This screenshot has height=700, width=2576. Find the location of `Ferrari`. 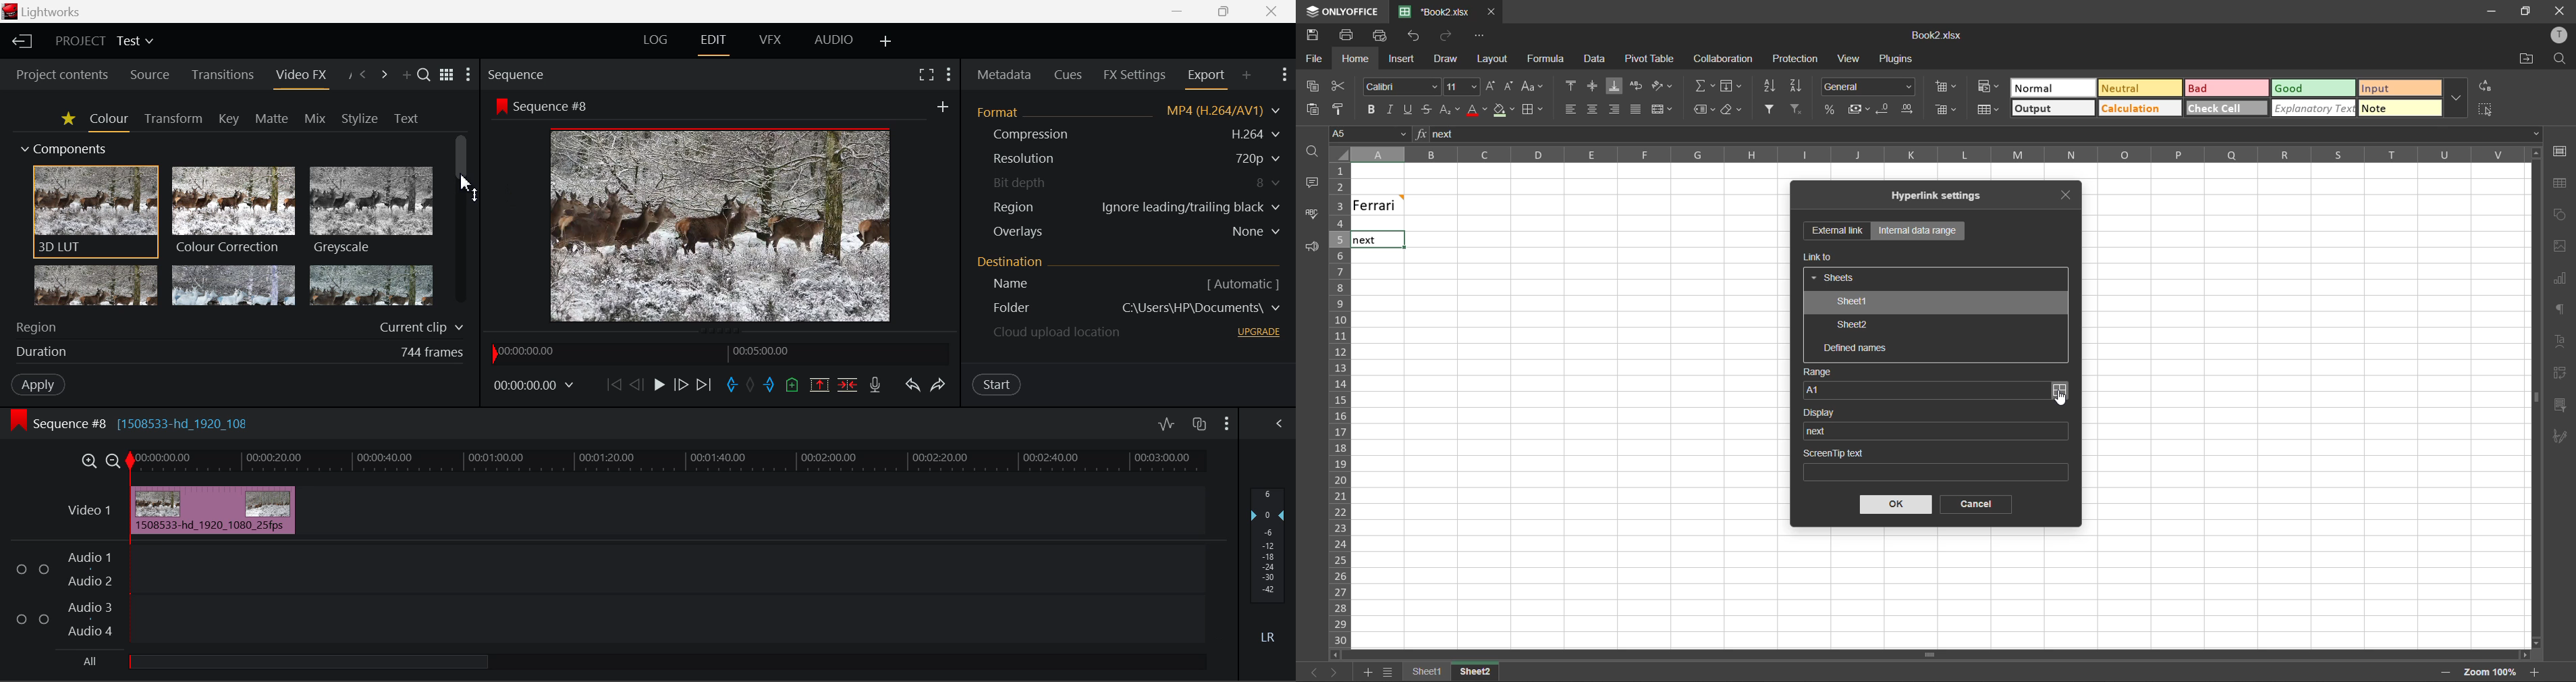

Ferrari is located at coordinates (1397, 204).